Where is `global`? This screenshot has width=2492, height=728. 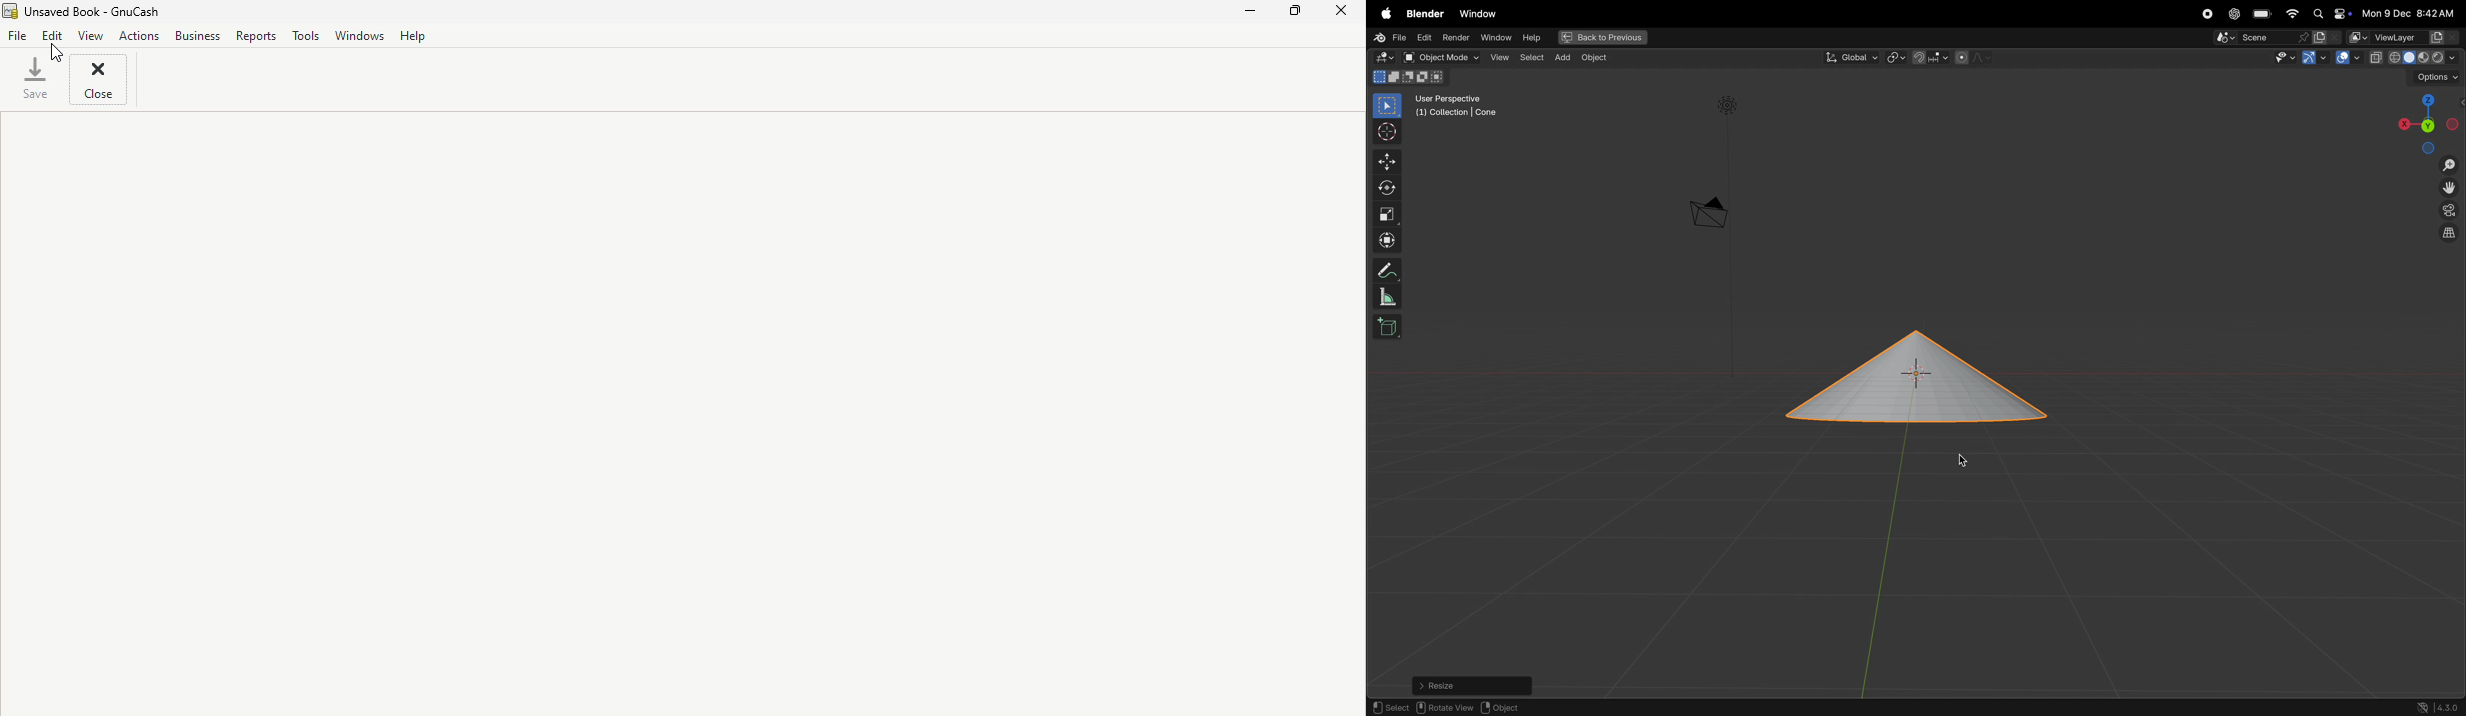
global is located at coordinates (1851, 57).